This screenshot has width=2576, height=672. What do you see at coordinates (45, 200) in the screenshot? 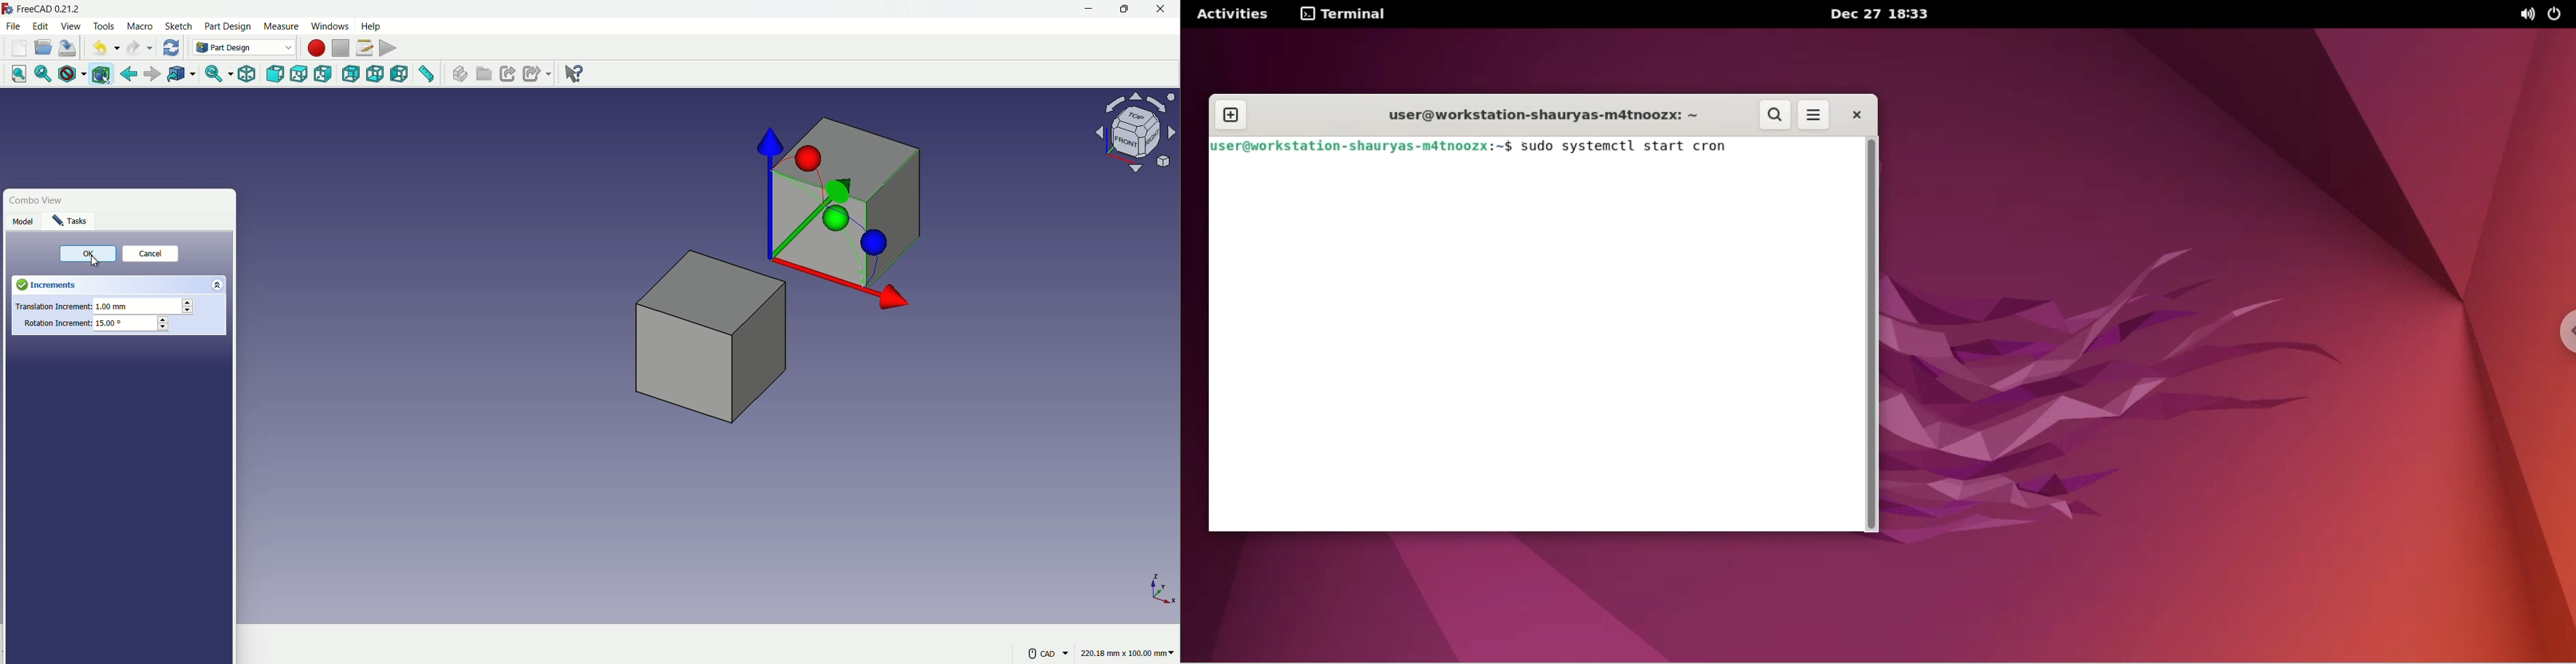
I see `Combo View` at bounding box center [45, 200].